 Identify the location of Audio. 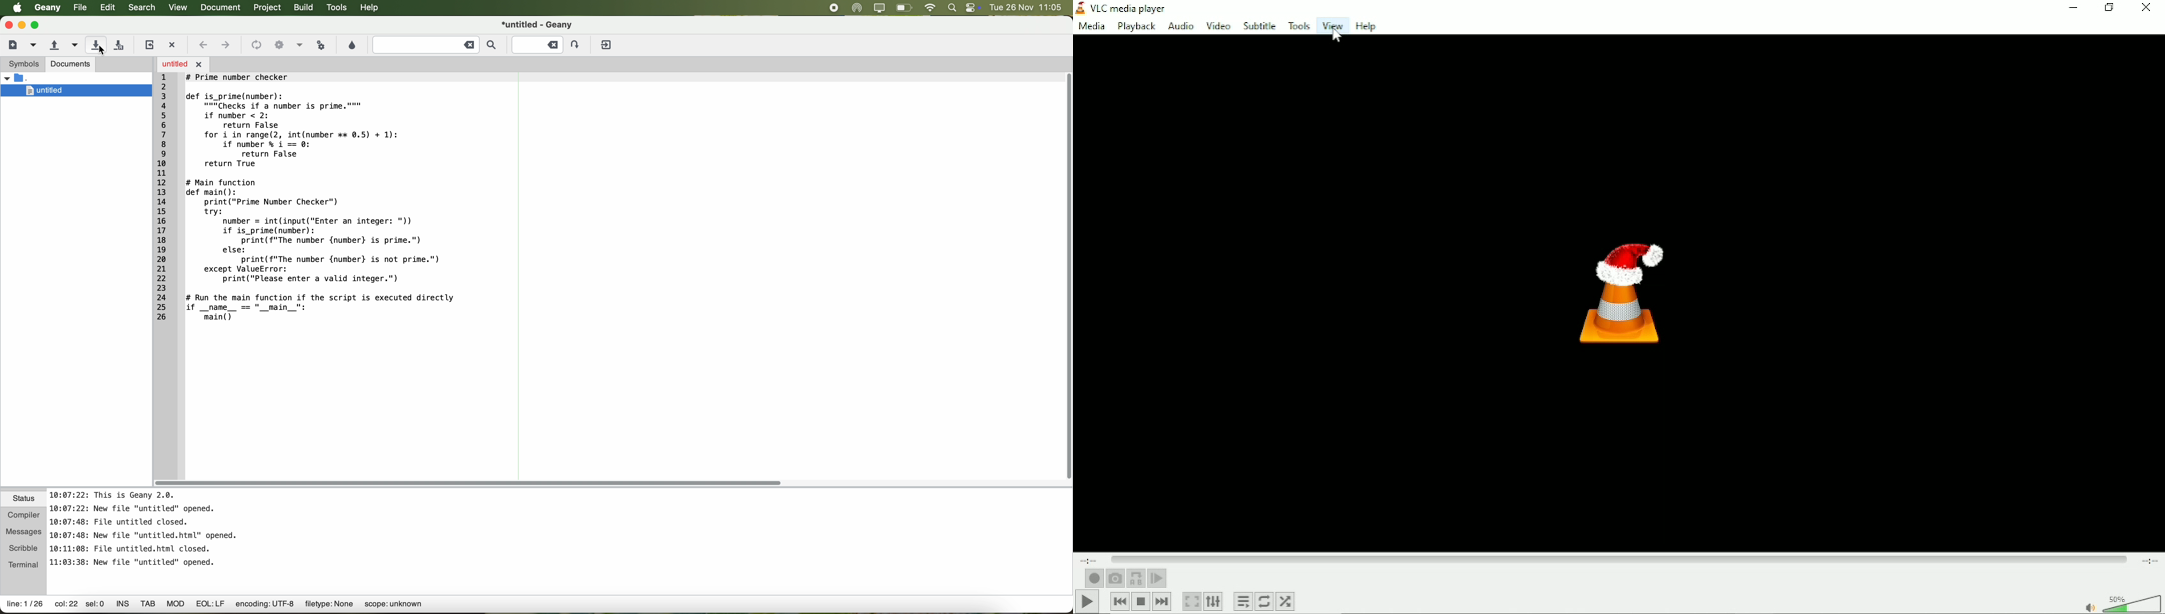
(1180, 26).